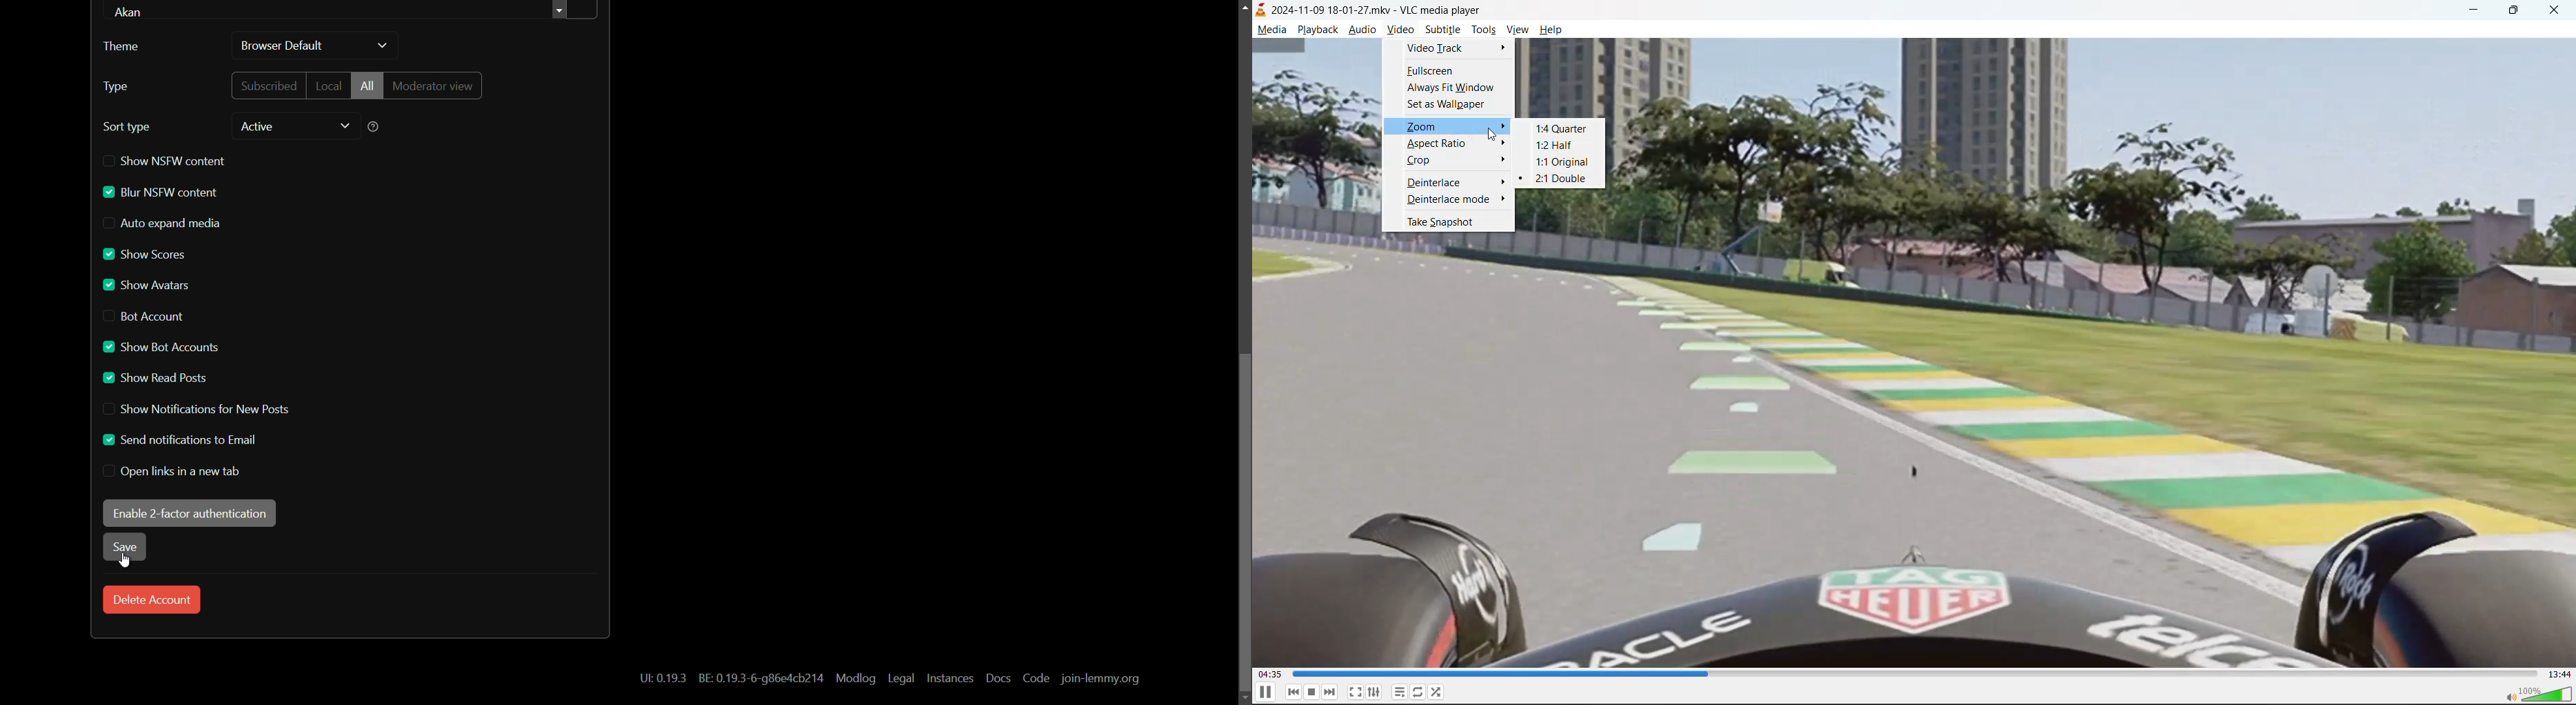 The image size is (2576, 728). I want to click on deinterlace, so click(1437, 181).